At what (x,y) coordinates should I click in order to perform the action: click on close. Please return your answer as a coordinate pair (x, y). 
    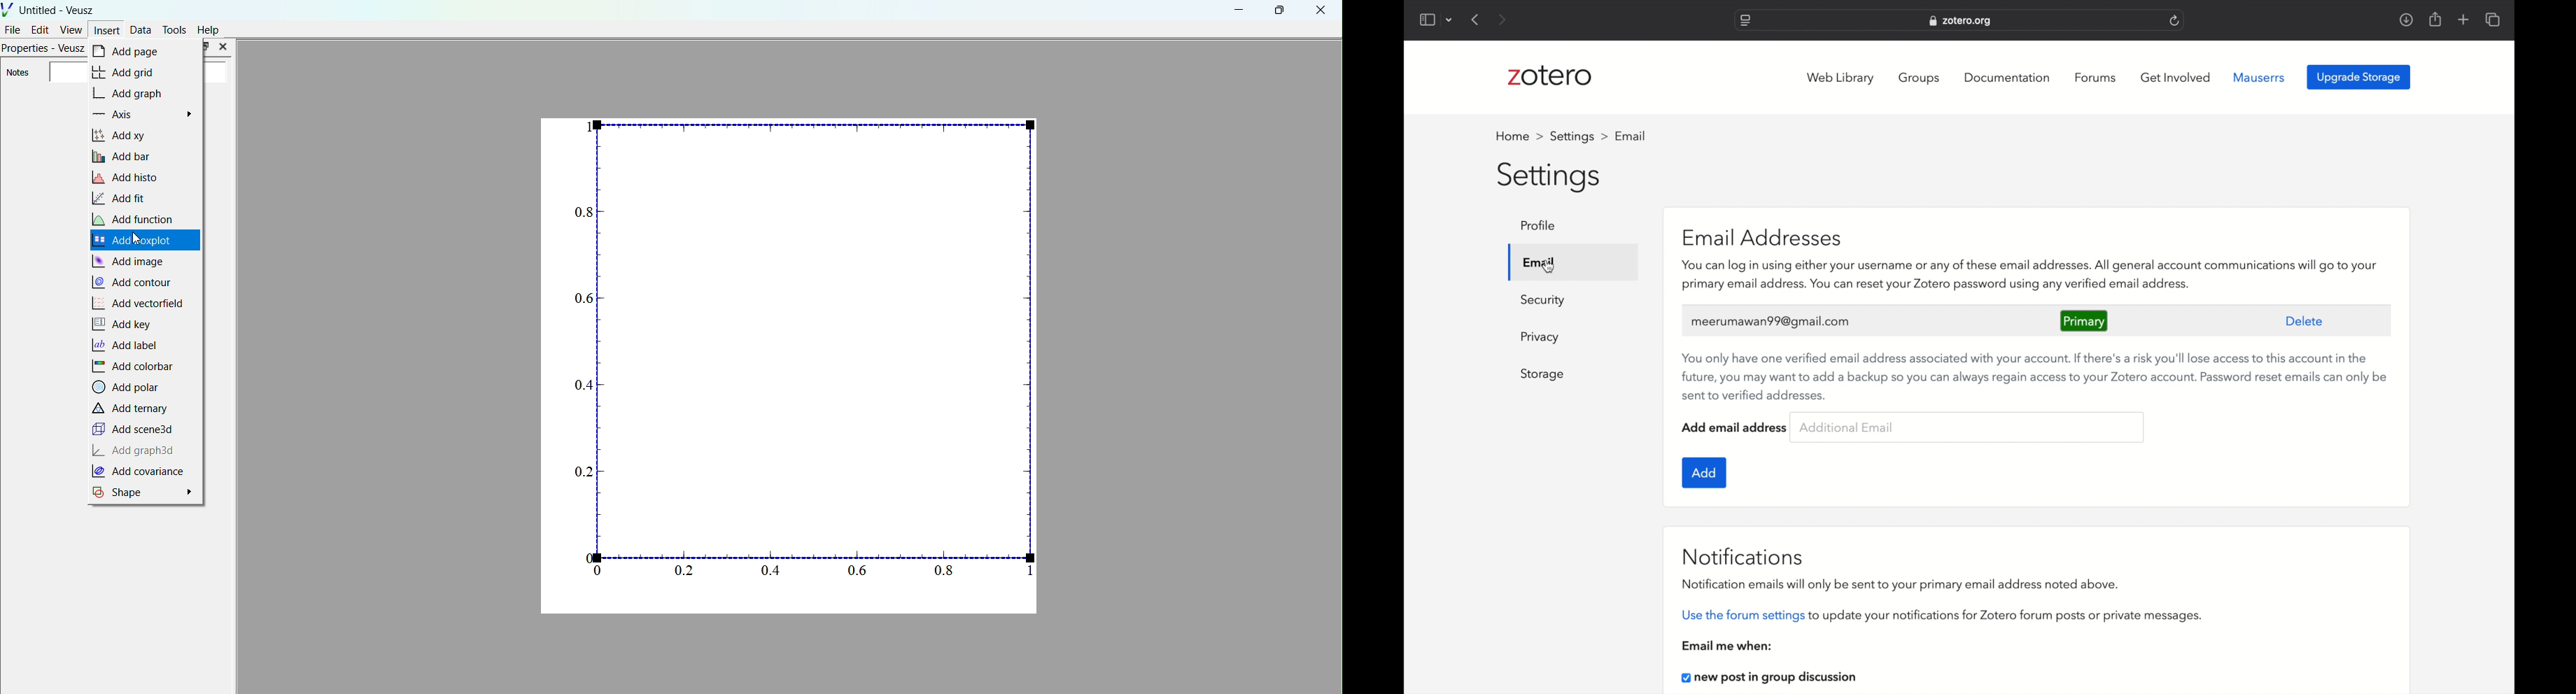
    Looking at the image, I should click on (223, 47).